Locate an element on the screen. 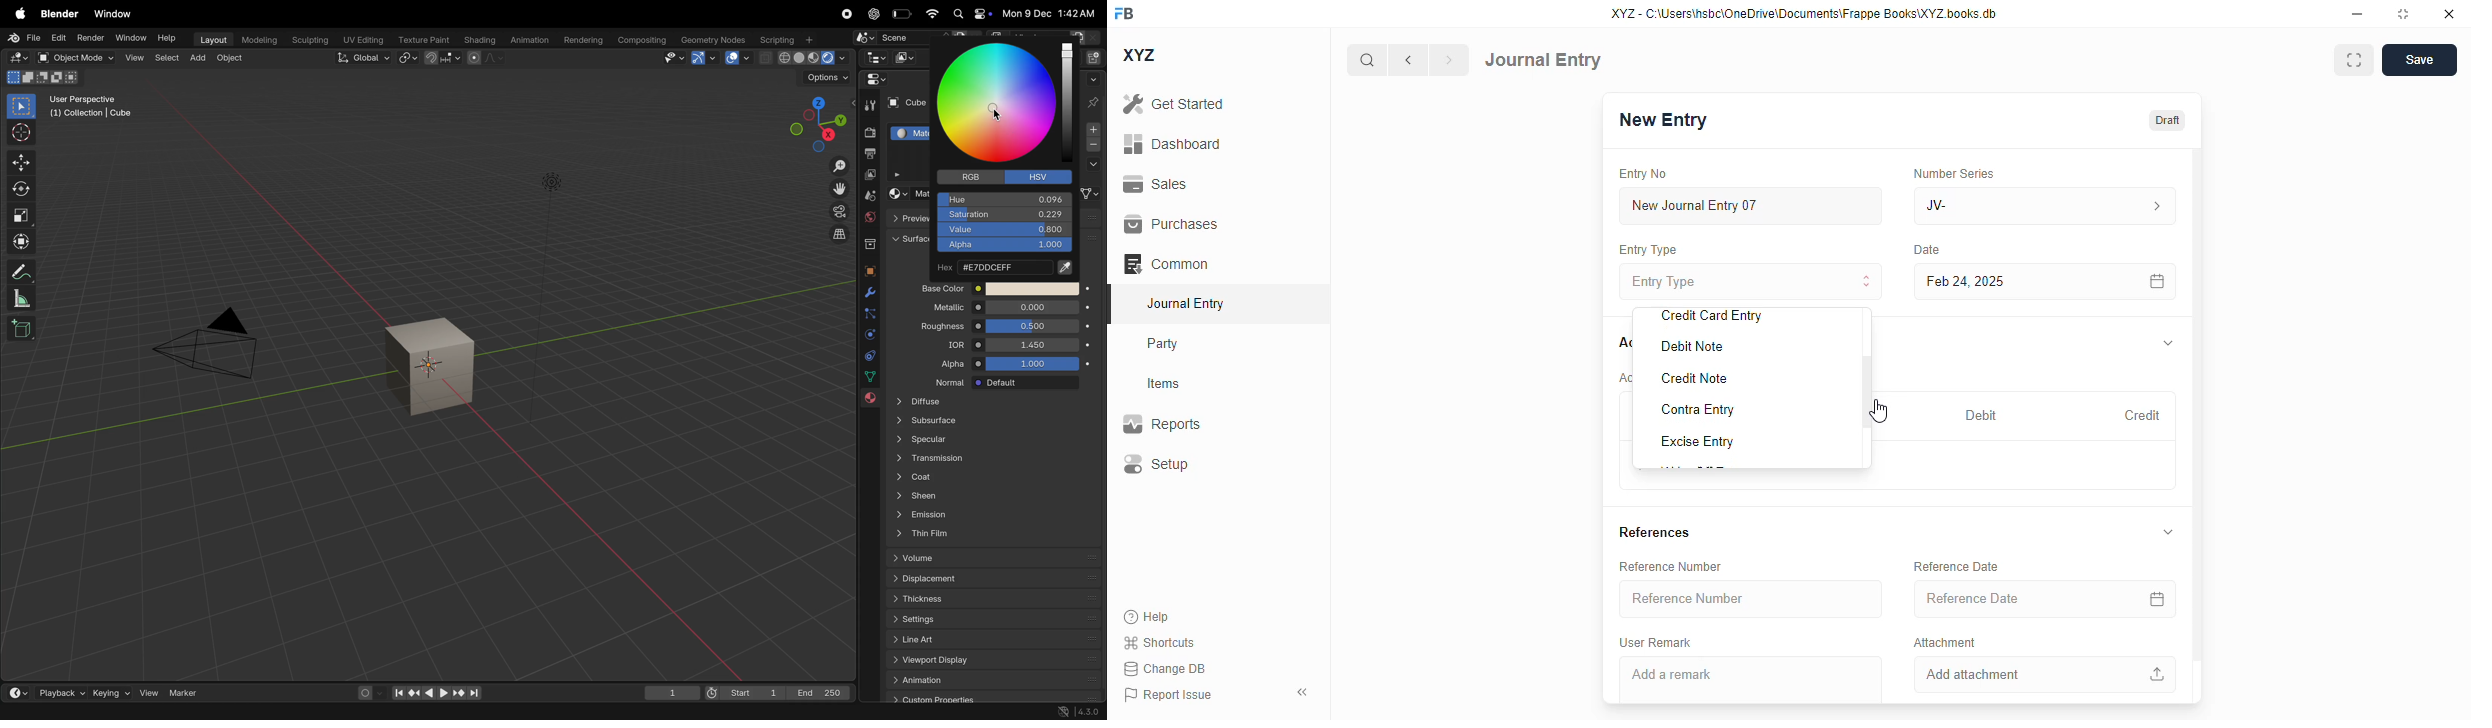 This screenshot has height=728, width=2492. help is located at coordinates (1147, 617).